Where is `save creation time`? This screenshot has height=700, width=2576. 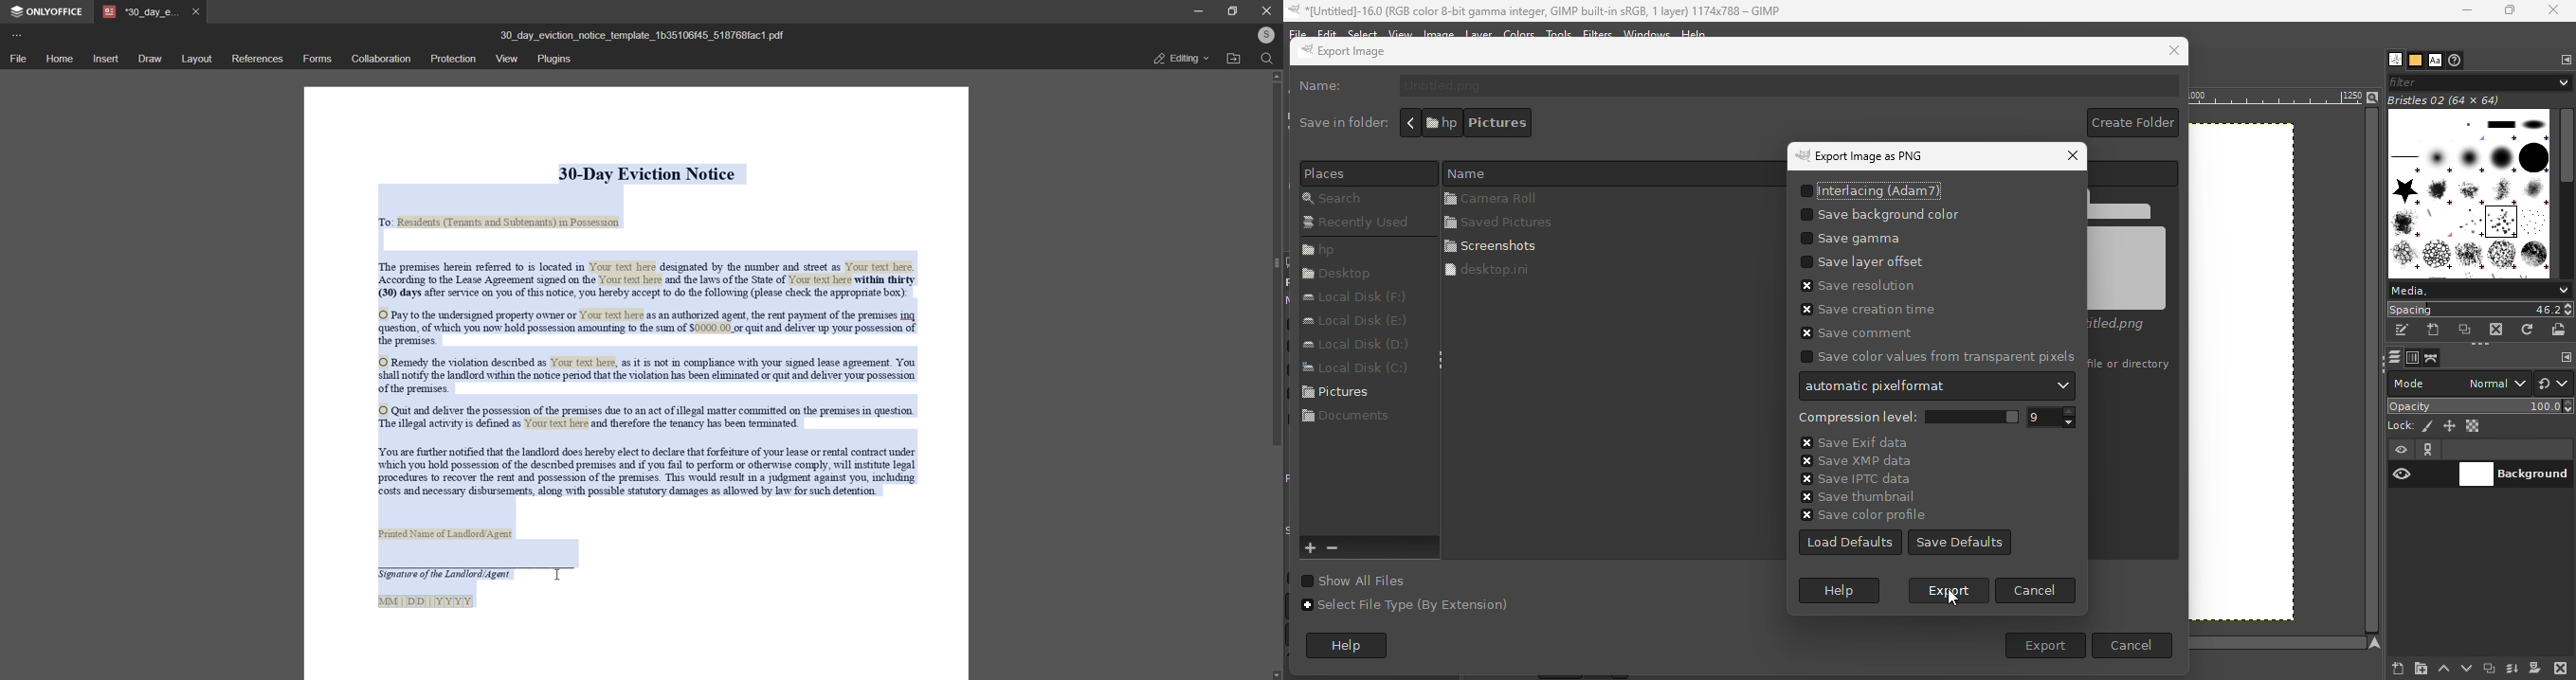 save creation time is located at coordinates (1871, 311).